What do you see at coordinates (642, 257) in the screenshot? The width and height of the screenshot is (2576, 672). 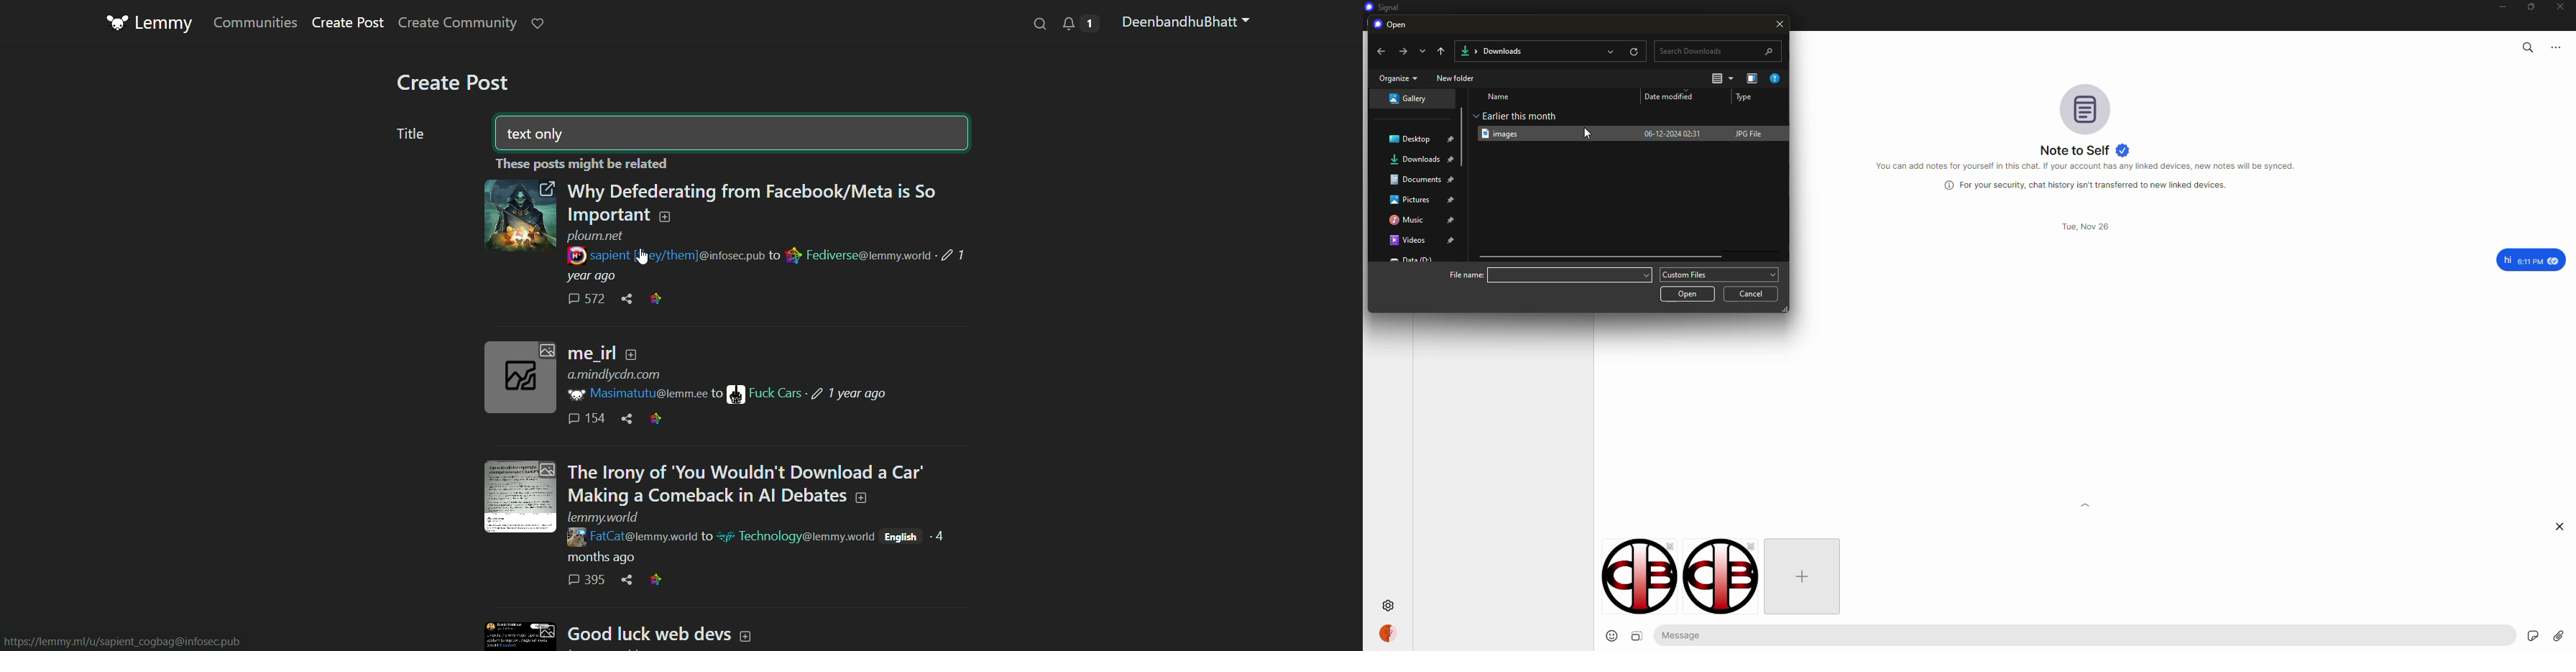 I see `Cursor` at bounding box center [642, 257].